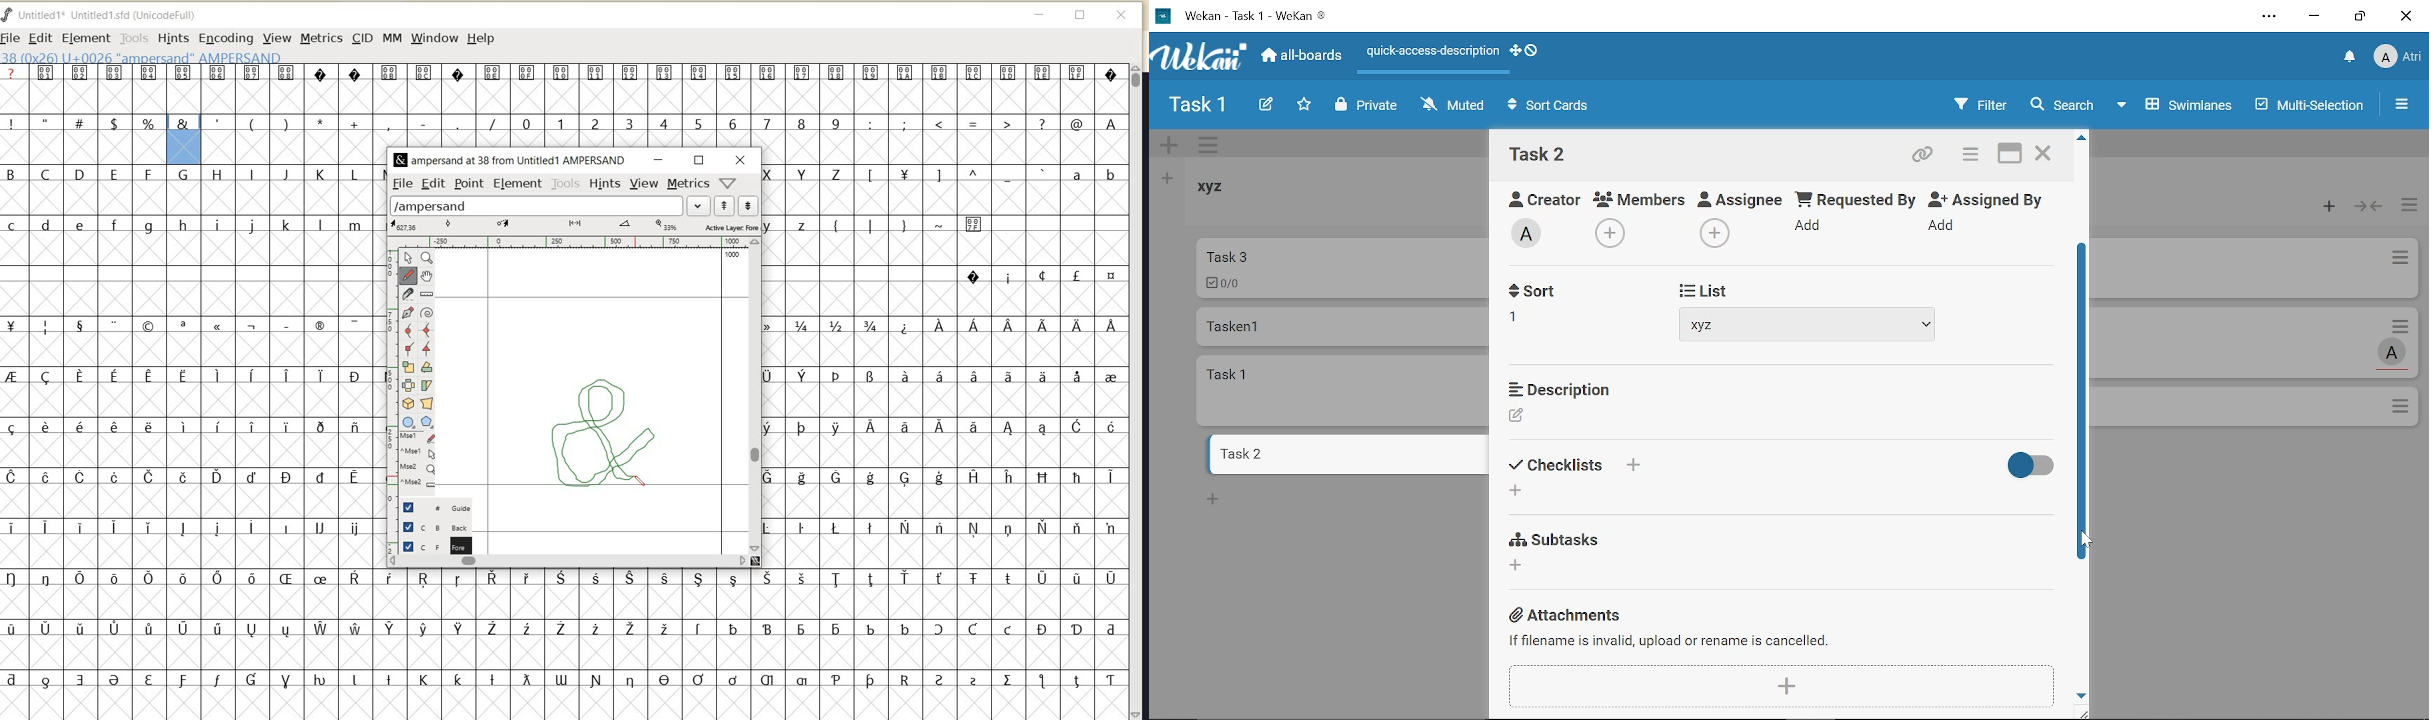 The width and height of the screenshot is (2436, 728). What do you see at coordinates (1080, 15) in the screenshot?
I see `restore` at bounding box center [1080, 15].